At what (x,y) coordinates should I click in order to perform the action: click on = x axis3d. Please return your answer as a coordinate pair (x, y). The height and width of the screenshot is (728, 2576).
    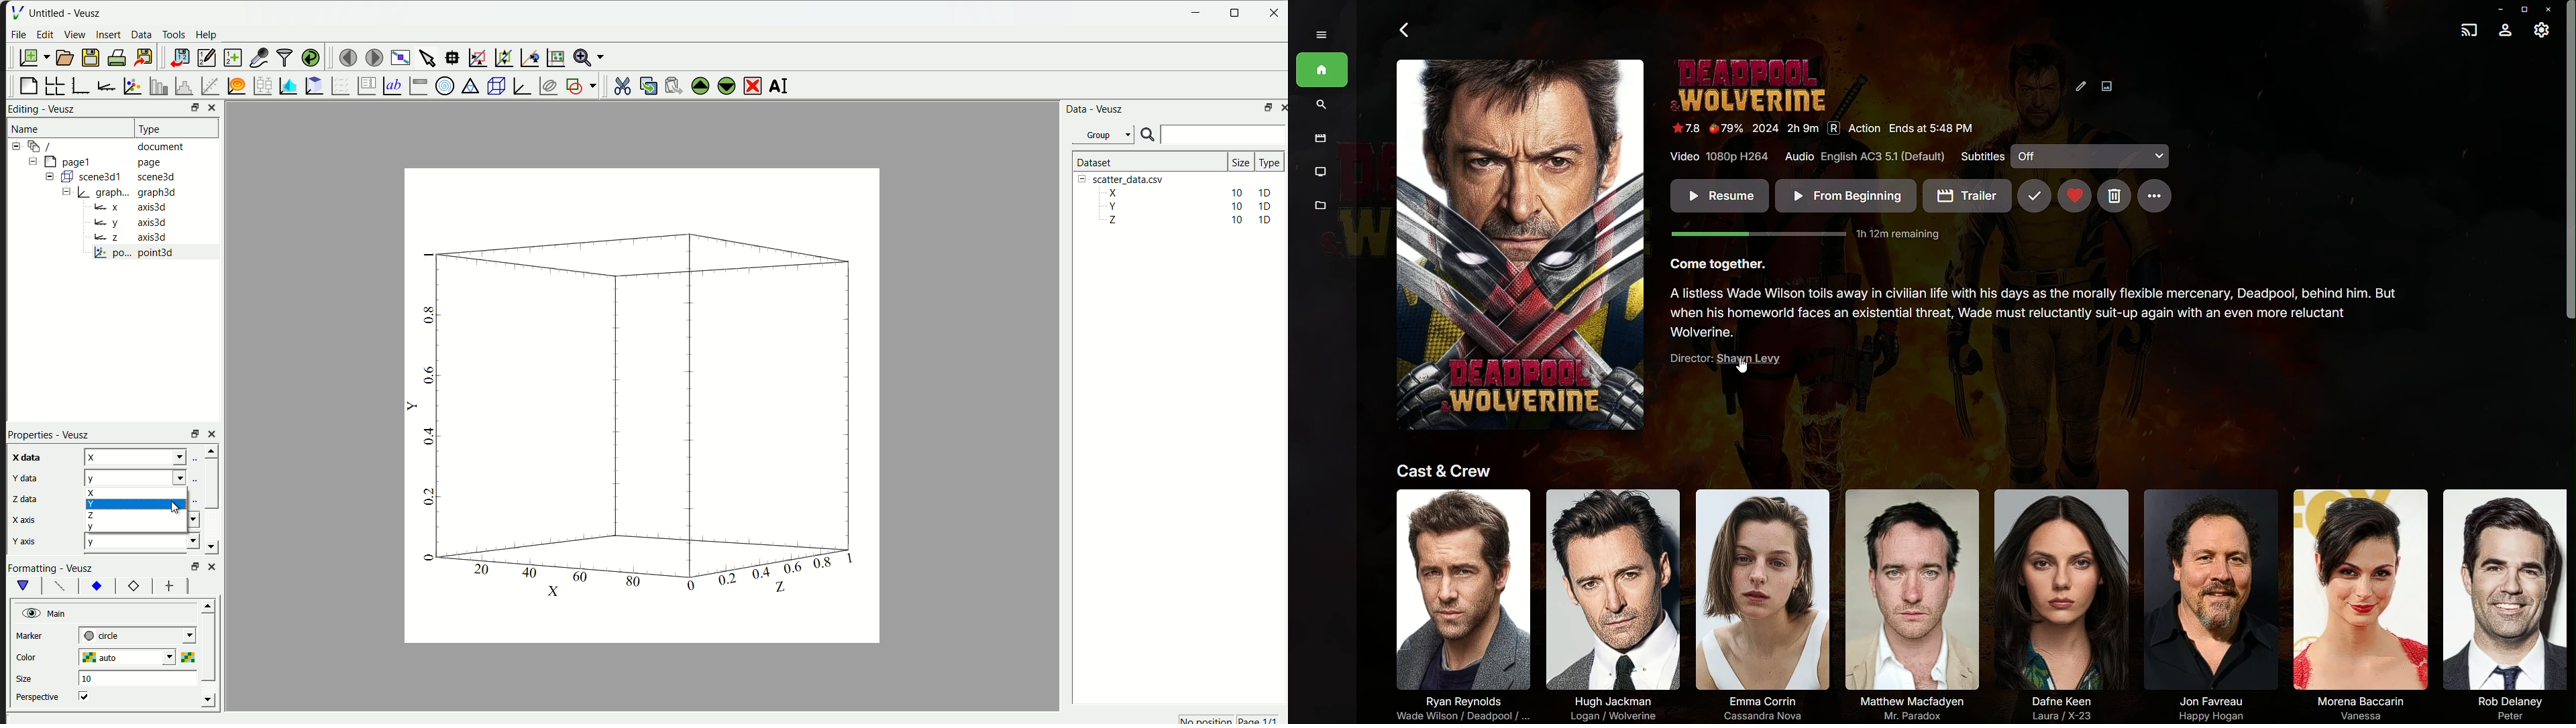
    Looking at the image, I should click on (137, 206).